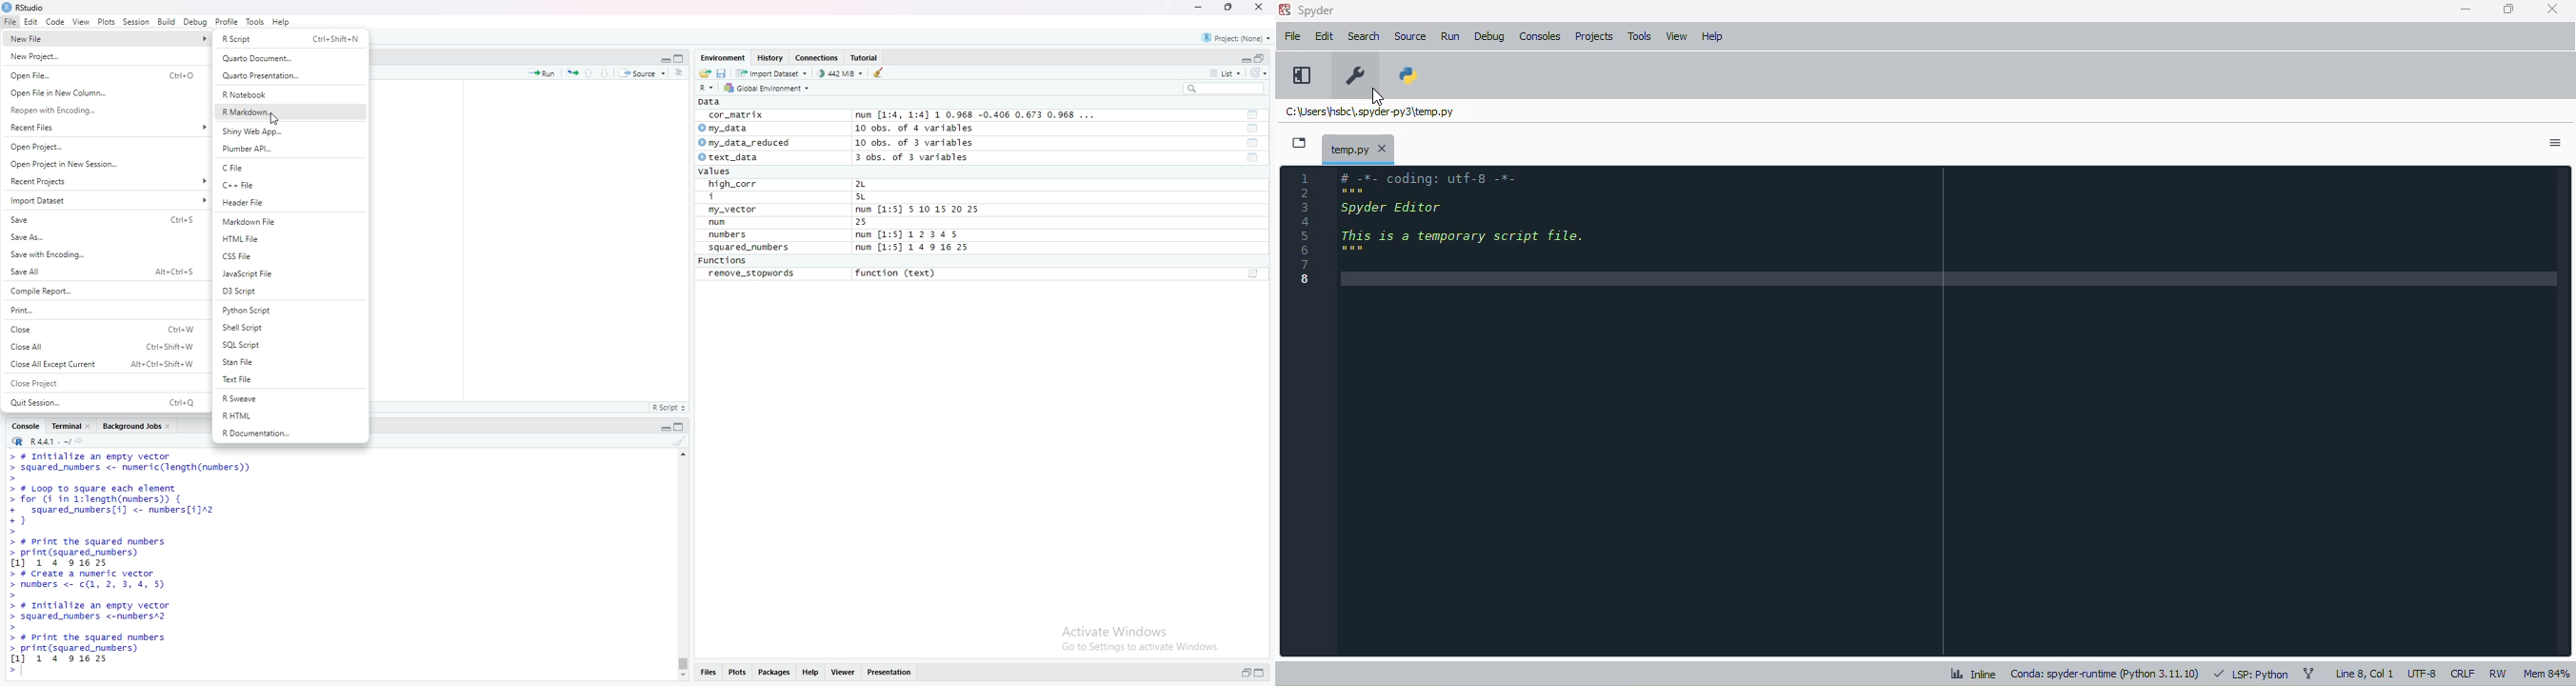  What do you see at coordinates (593, 72) in the screenshot?
I see `Up` at bounding box center [593, 72].